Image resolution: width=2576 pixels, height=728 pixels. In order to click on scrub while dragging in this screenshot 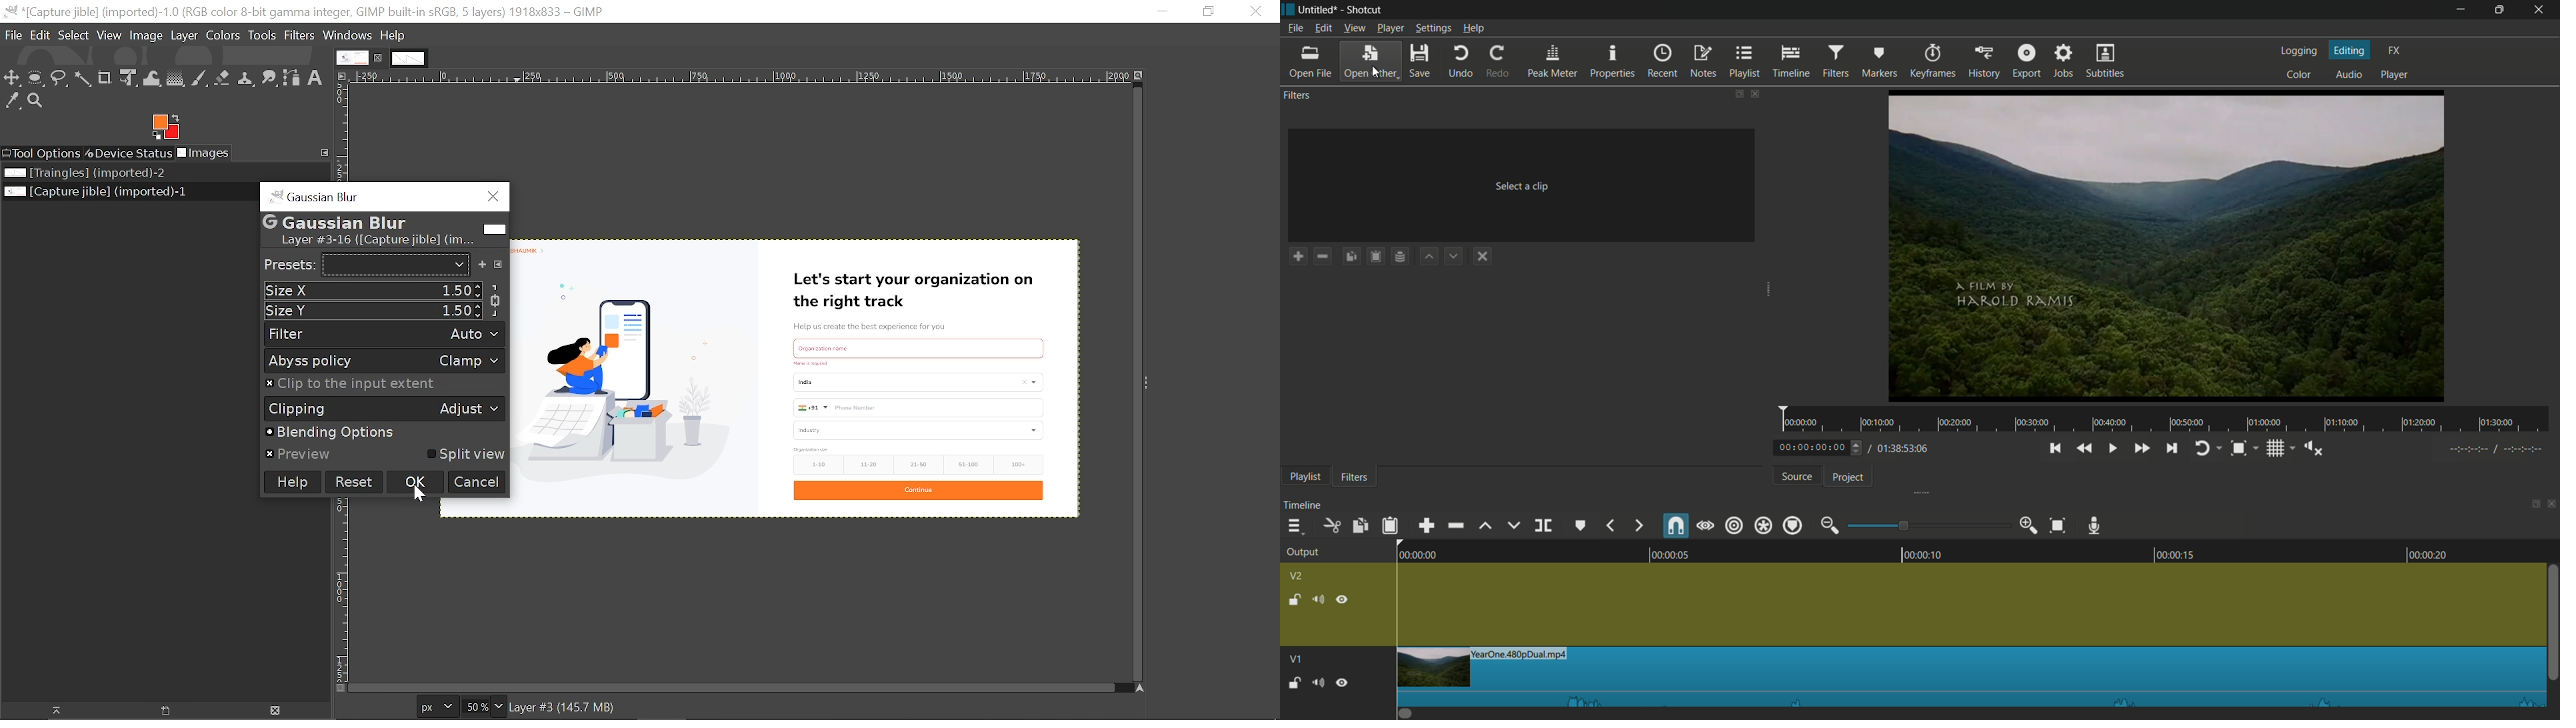, I will do `click(1706, 526)`.